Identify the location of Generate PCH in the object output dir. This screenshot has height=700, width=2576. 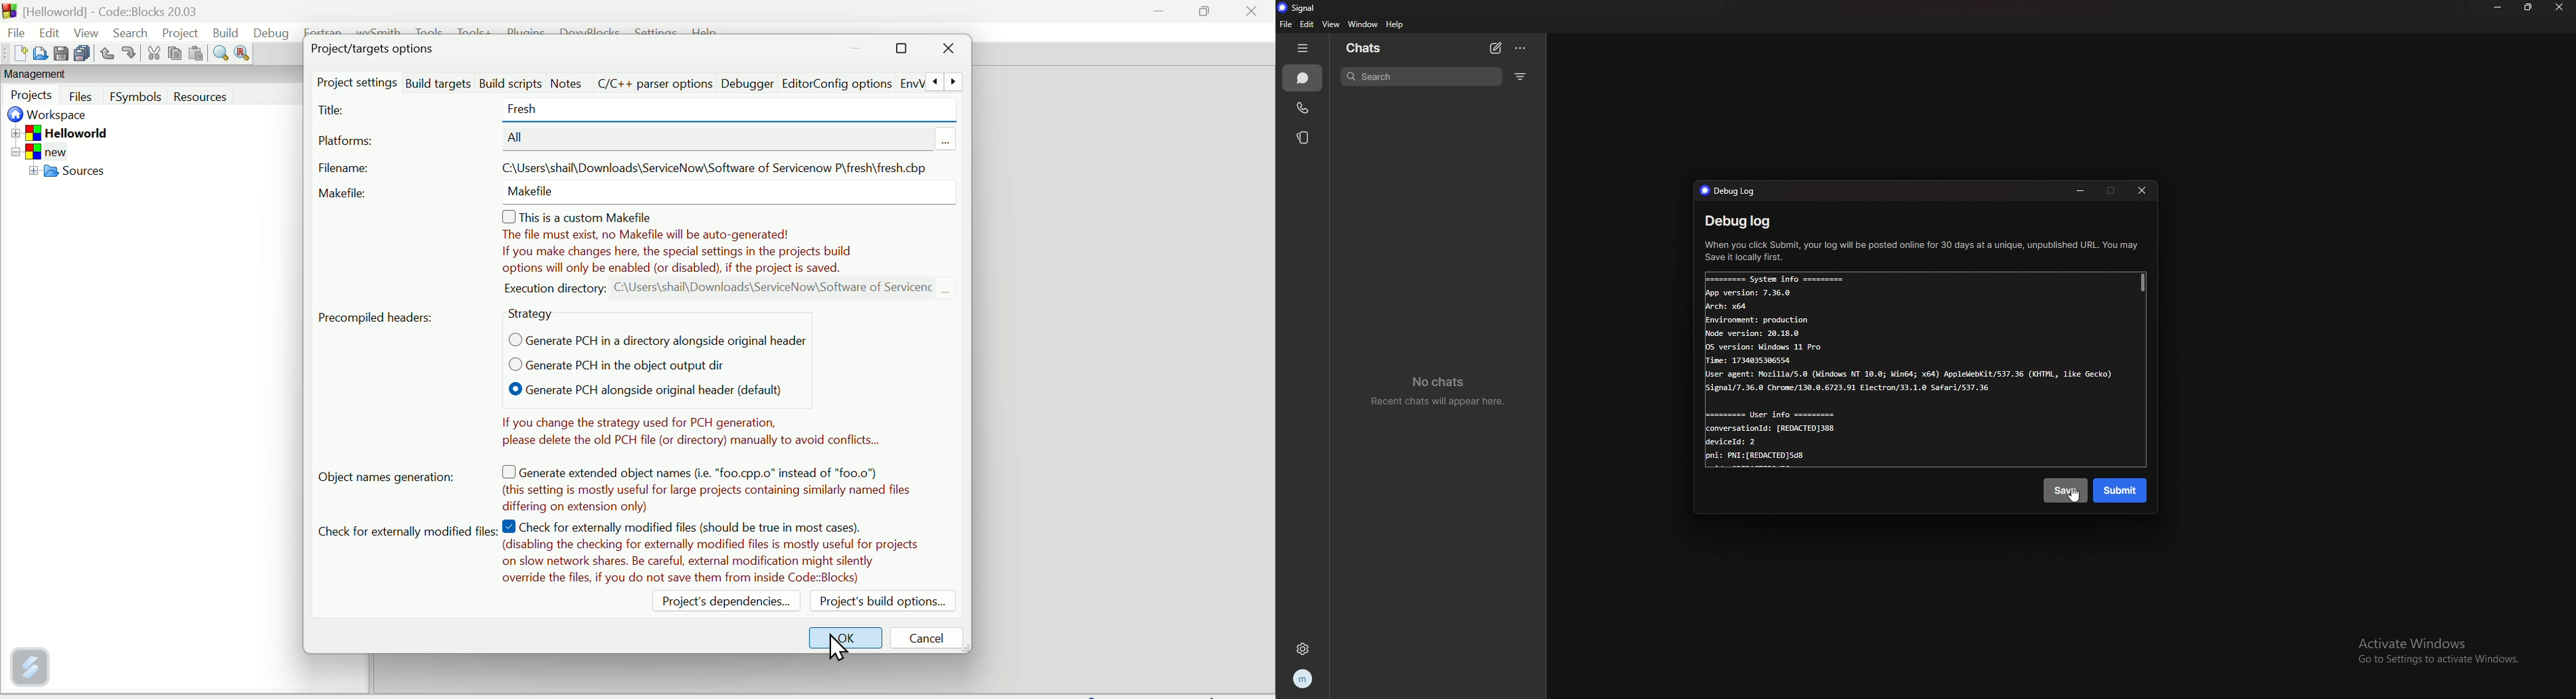
(604, 365).